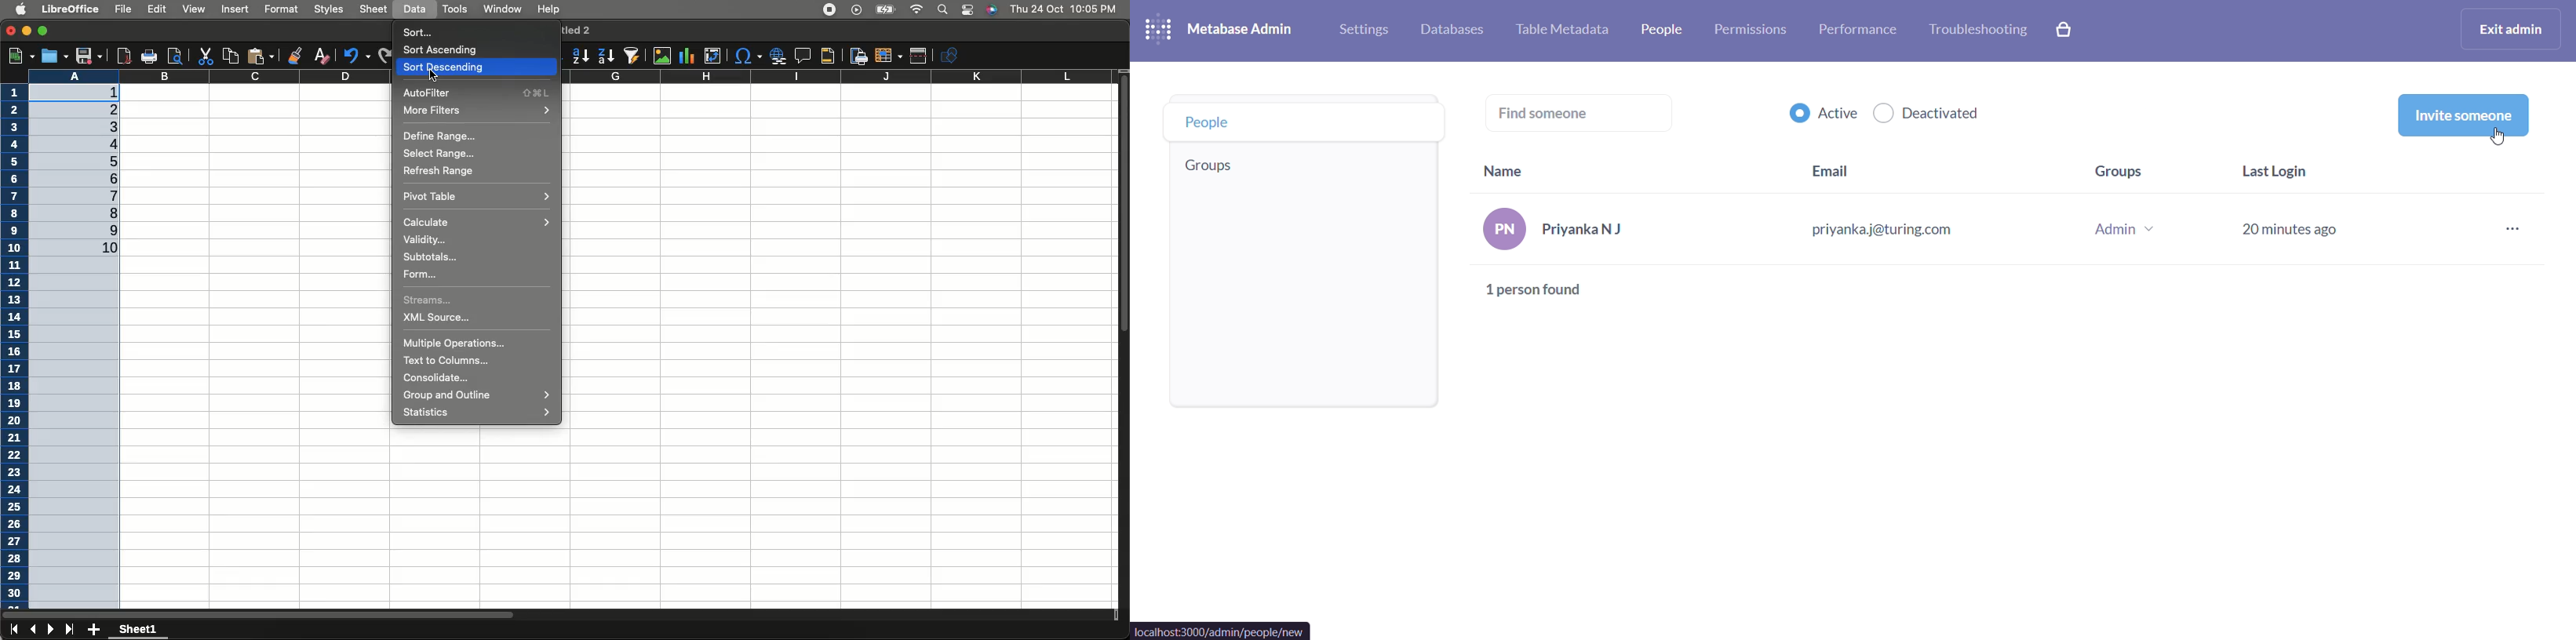  Describe the element at coordinates (421, 31) in the screenshot. I see `Sort...` at that location.